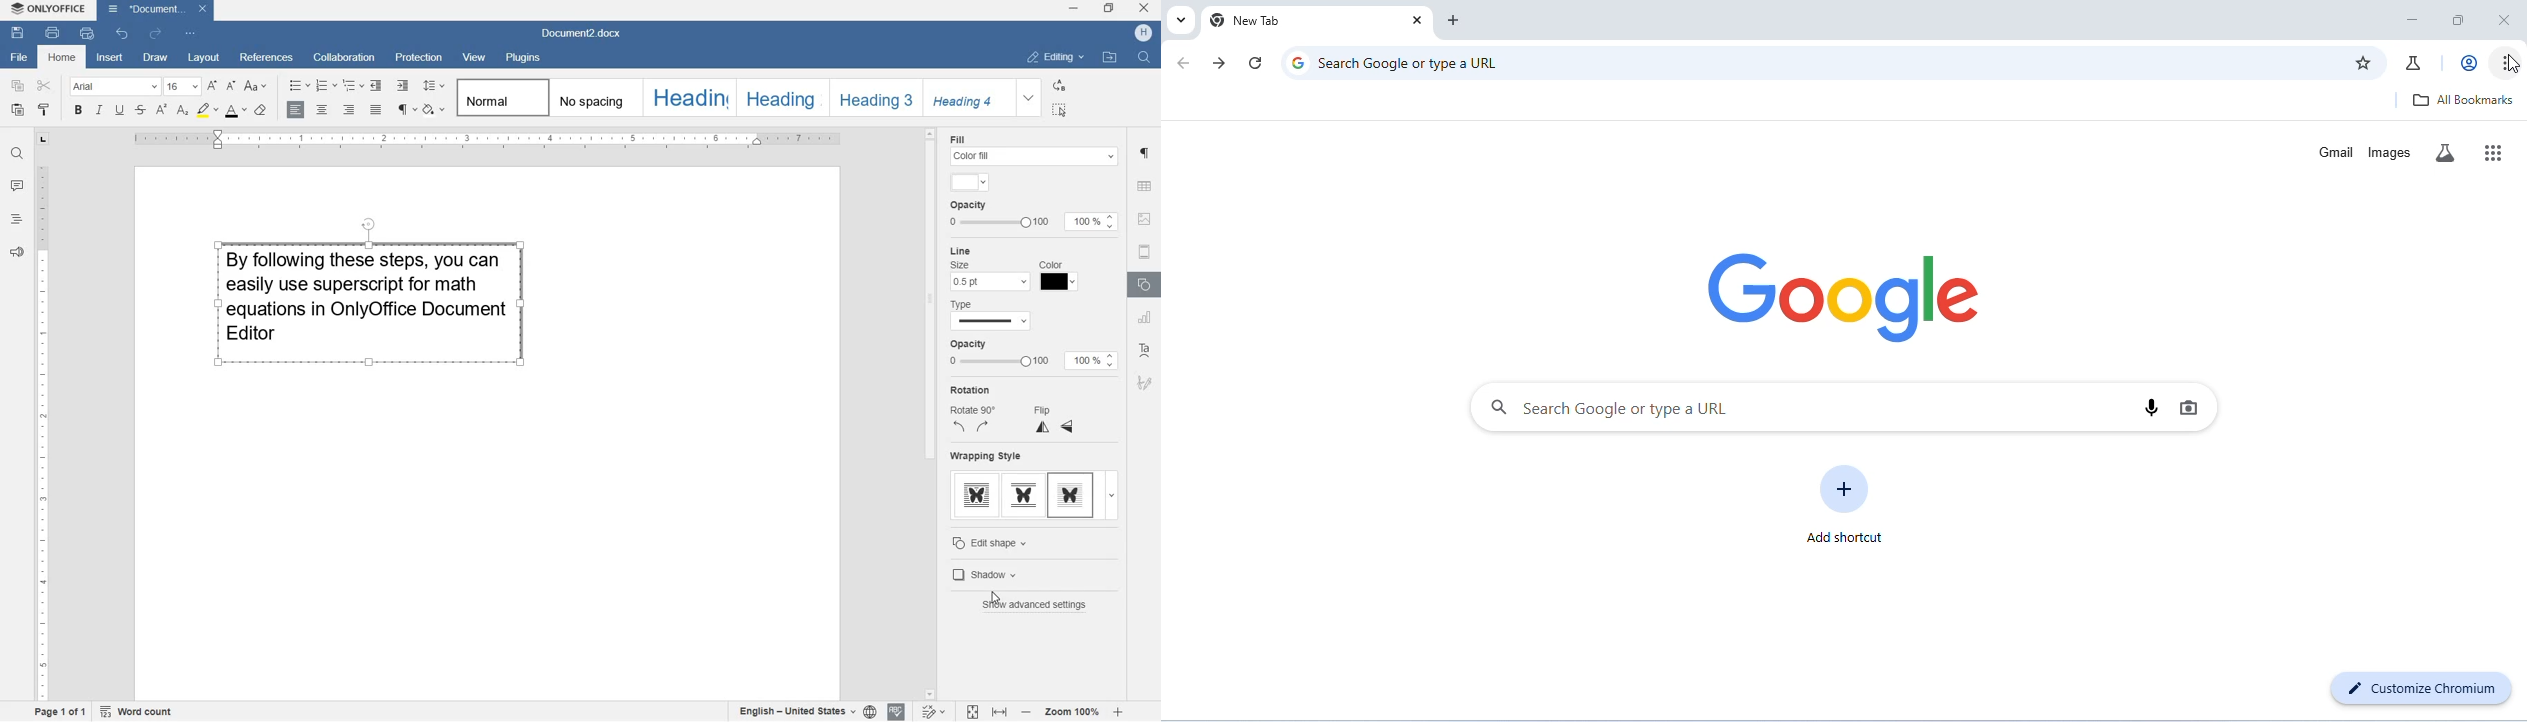 Image resolution: width=2548 pixels, height=728 pixels. I want to click on find, so click(19, 155).